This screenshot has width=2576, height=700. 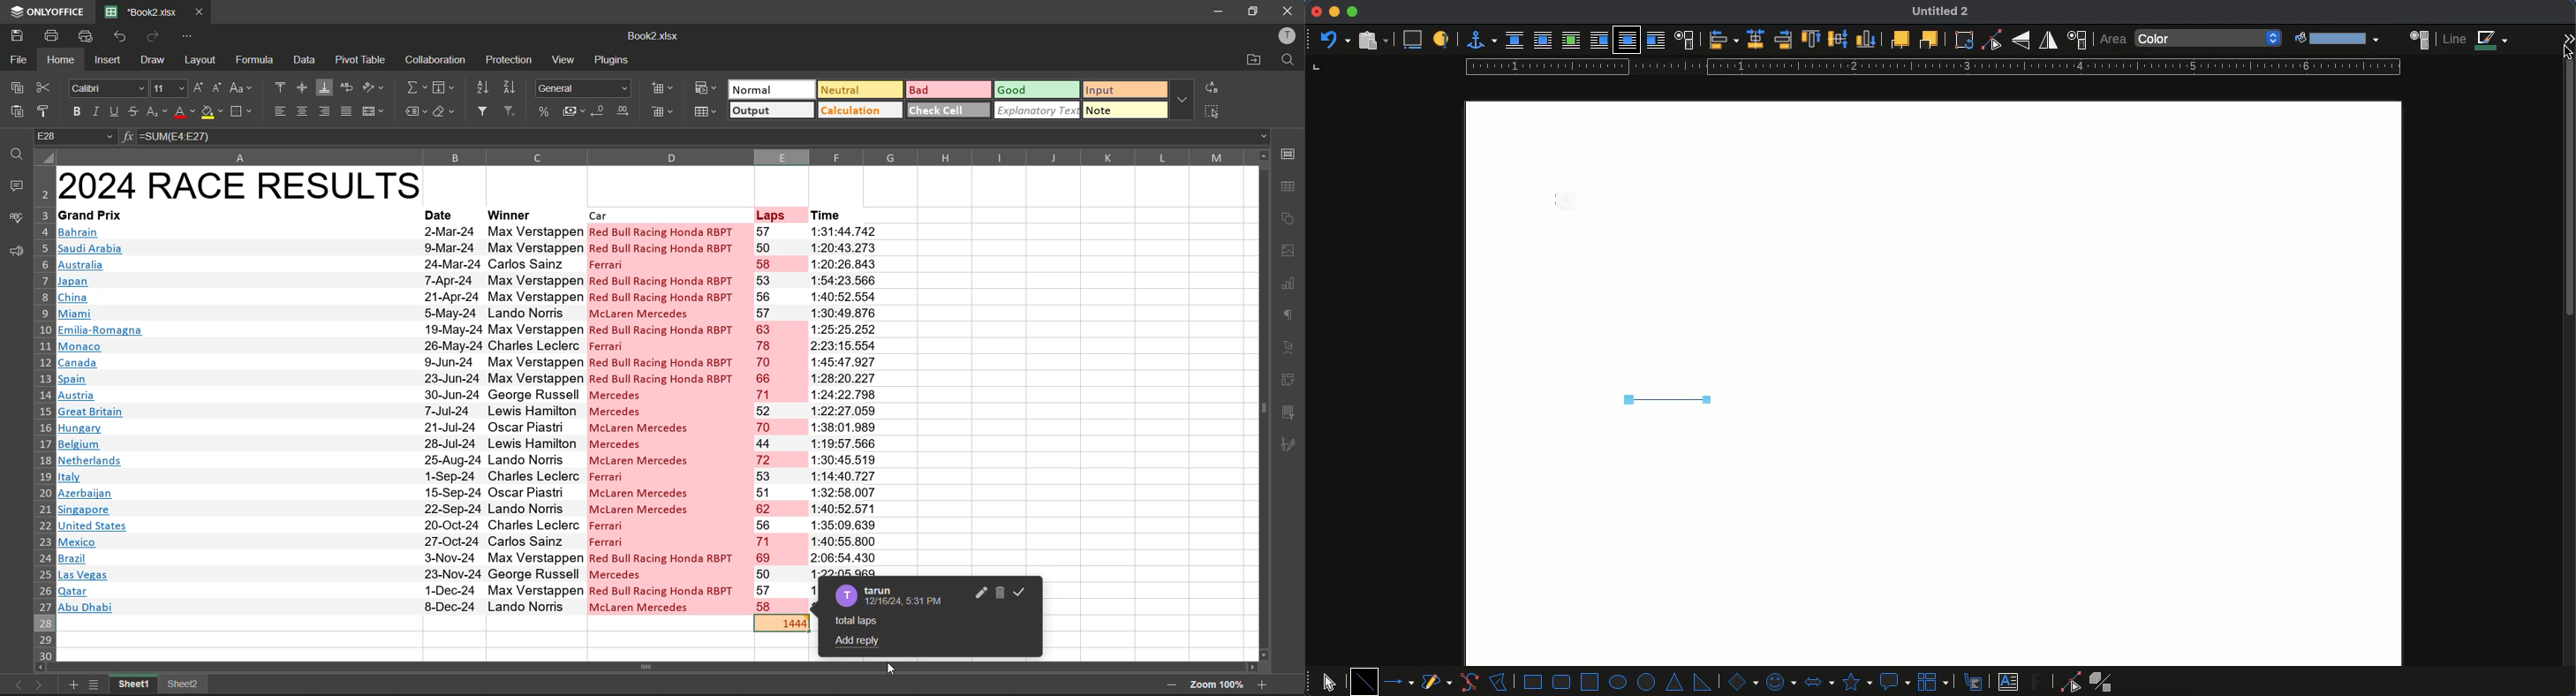 I want to click on redo, so click(x=155, y=35).